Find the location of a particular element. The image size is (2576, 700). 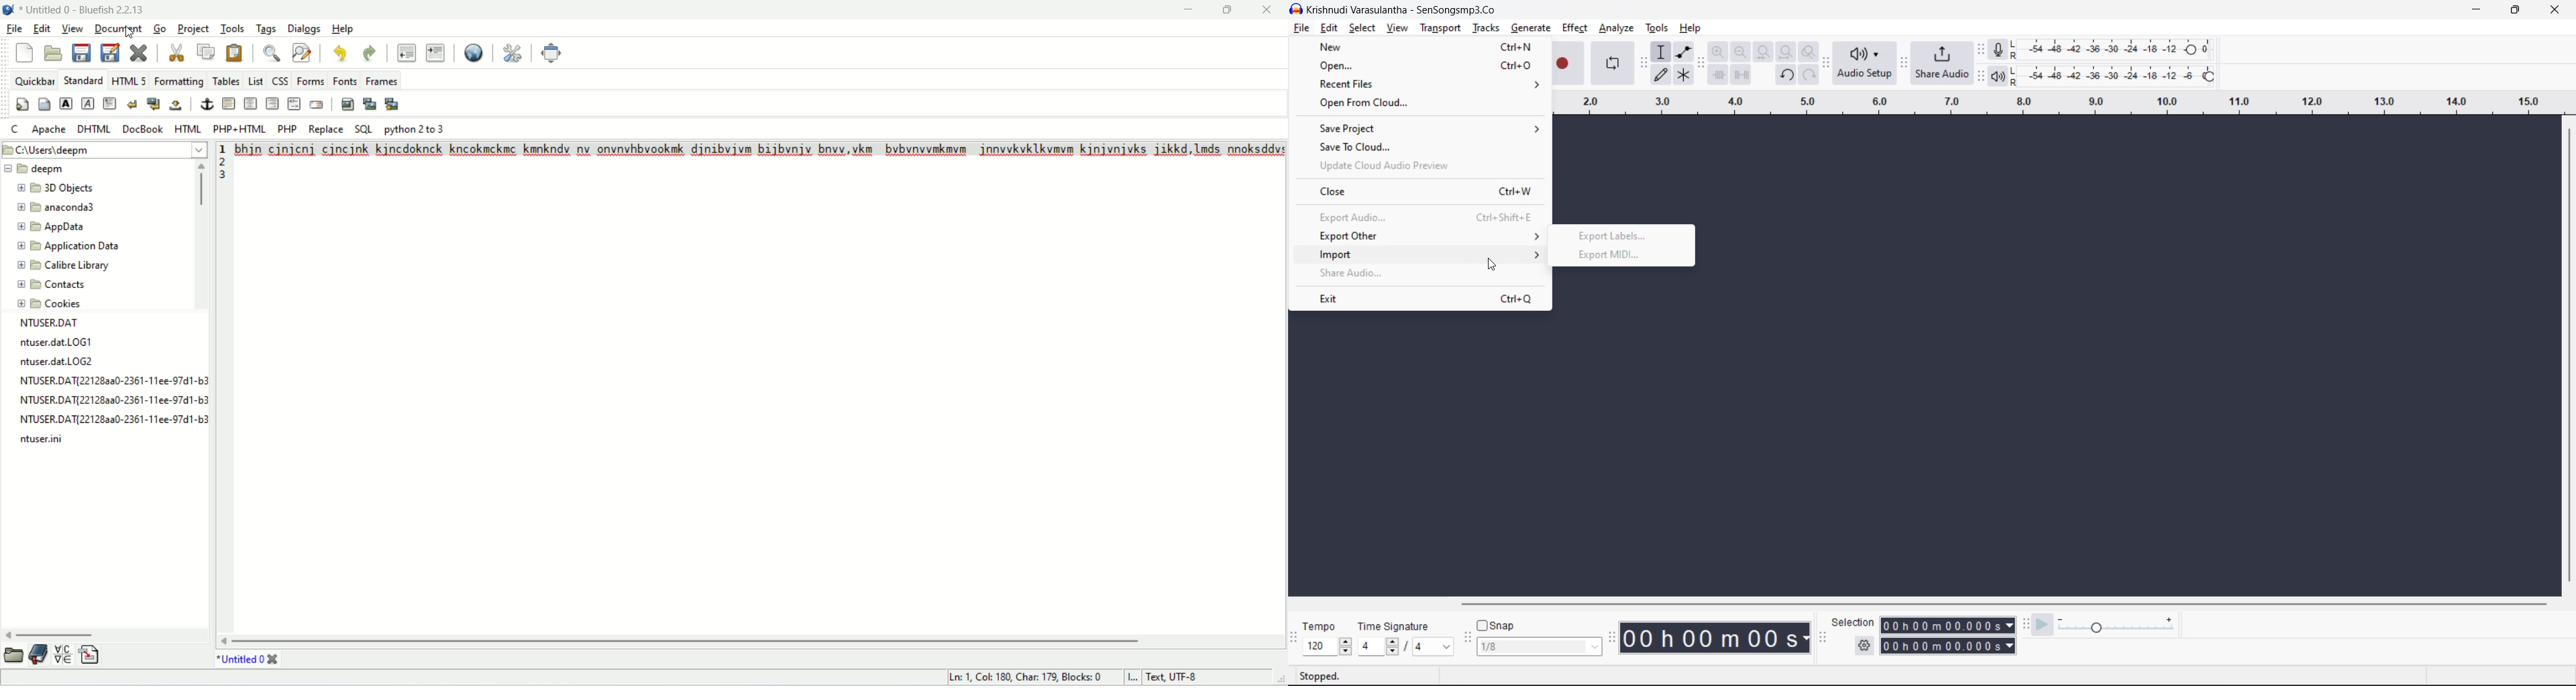

time tool bar is located at coordinates (1614, 637).